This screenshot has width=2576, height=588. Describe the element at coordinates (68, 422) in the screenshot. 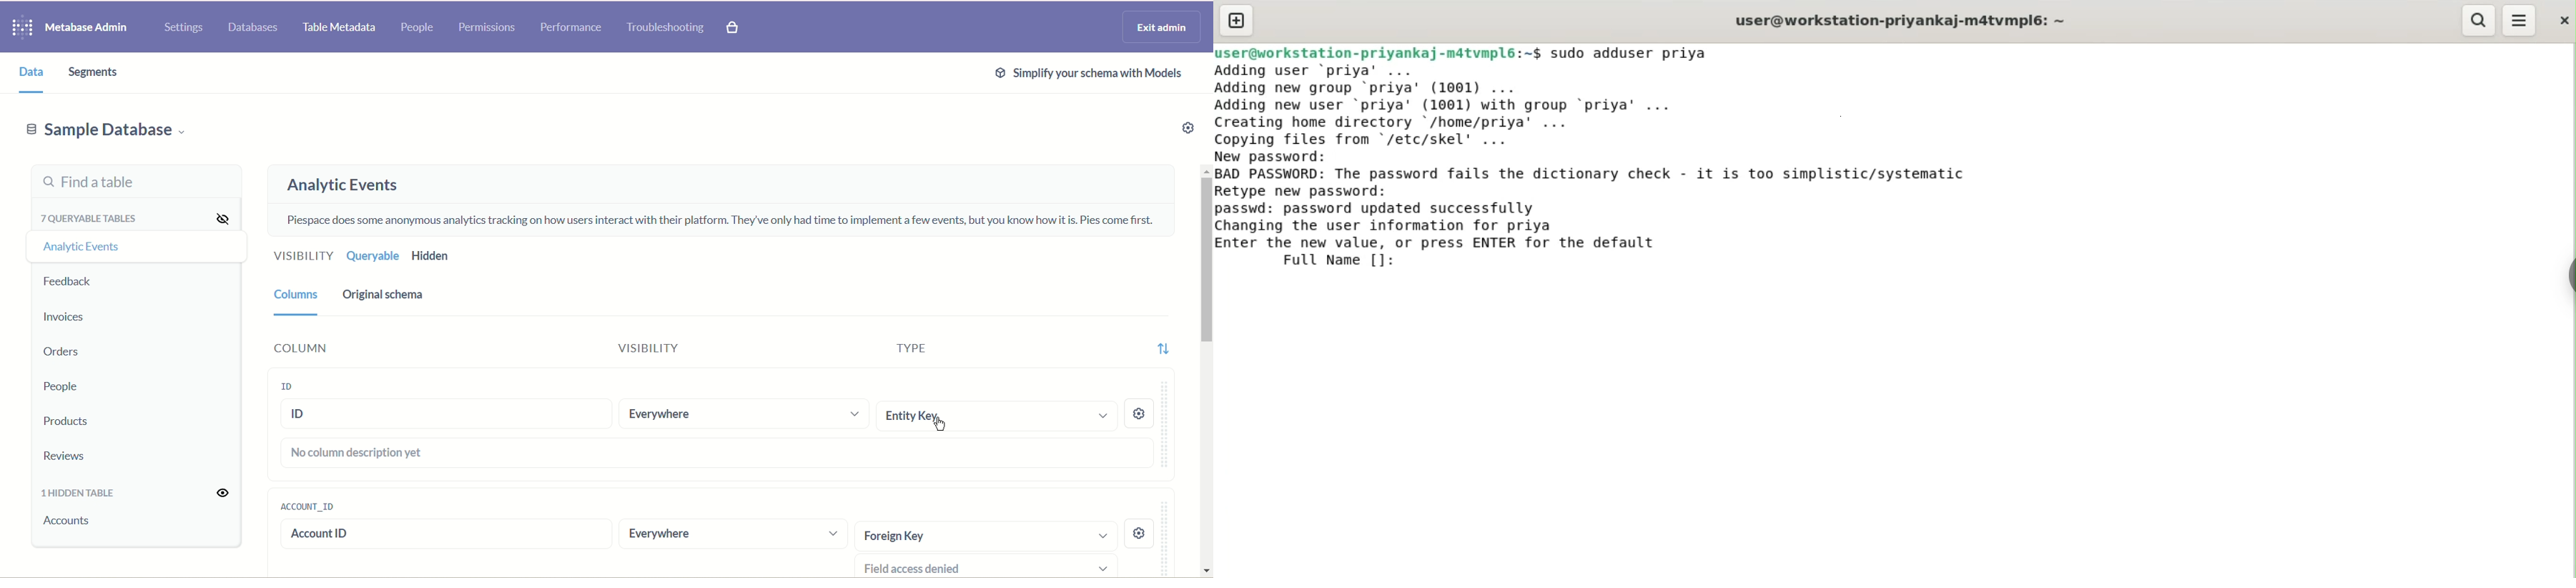

I see `products` at that location.